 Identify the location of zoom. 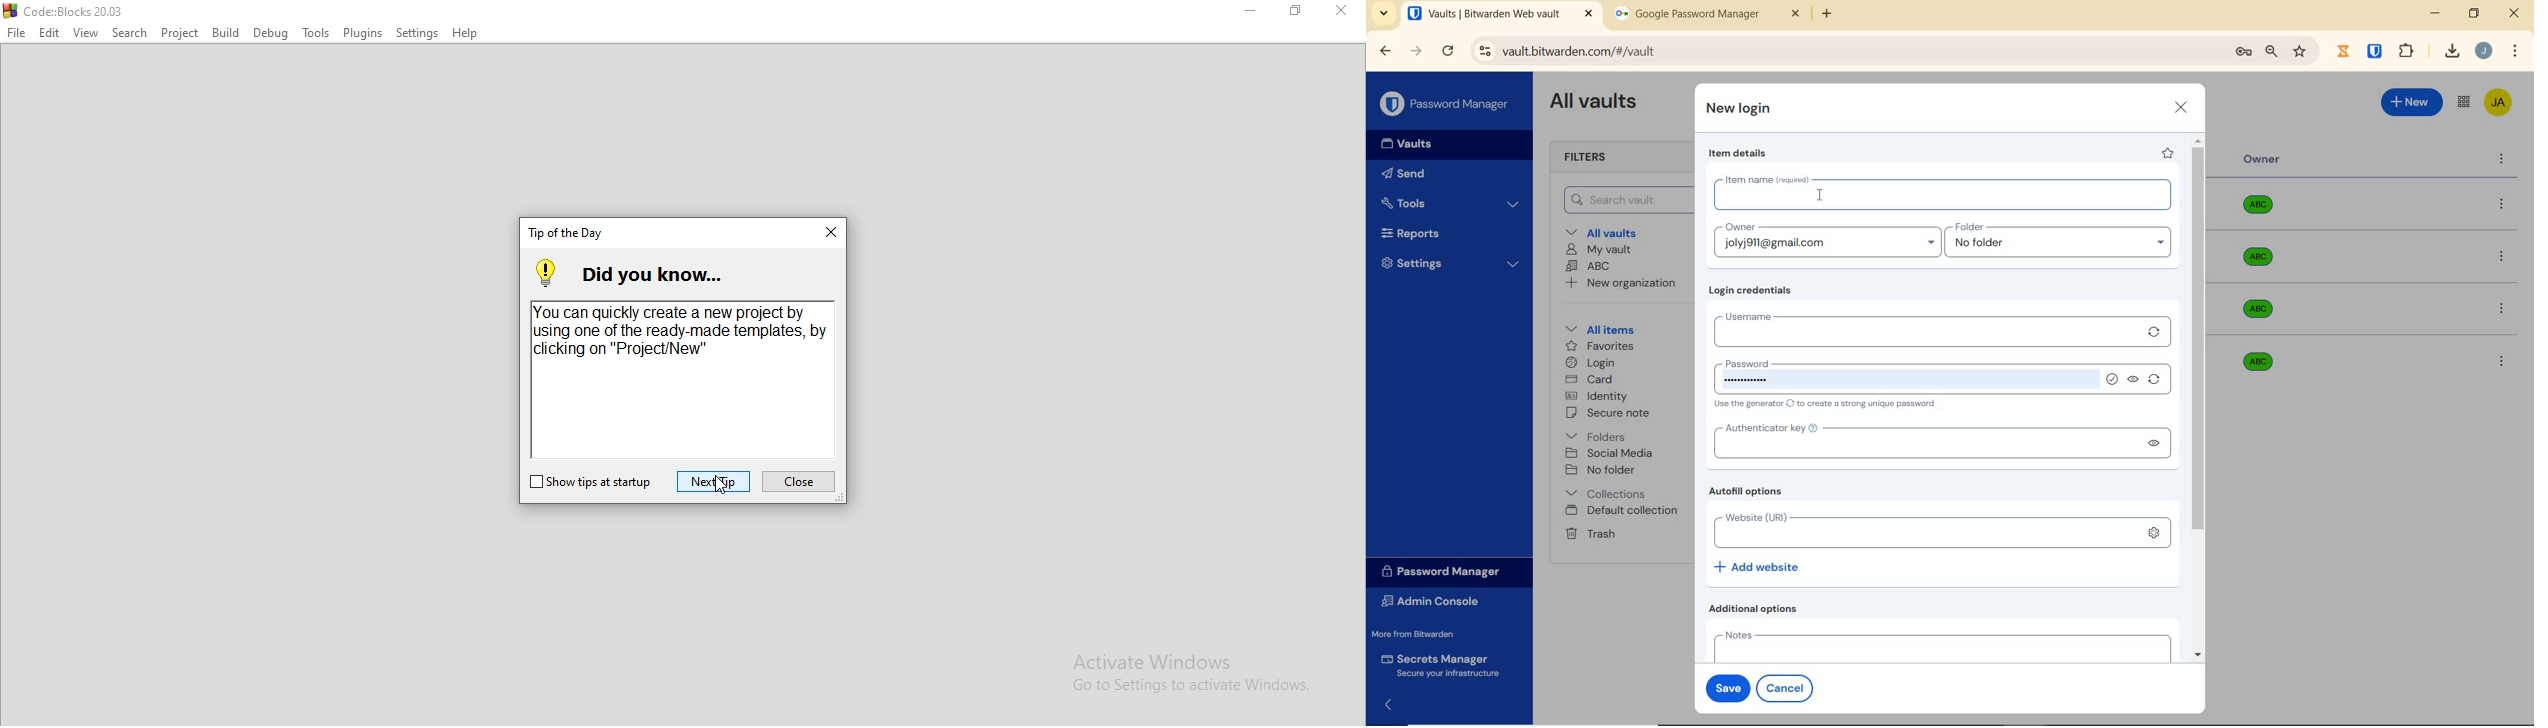
(2271, 51).